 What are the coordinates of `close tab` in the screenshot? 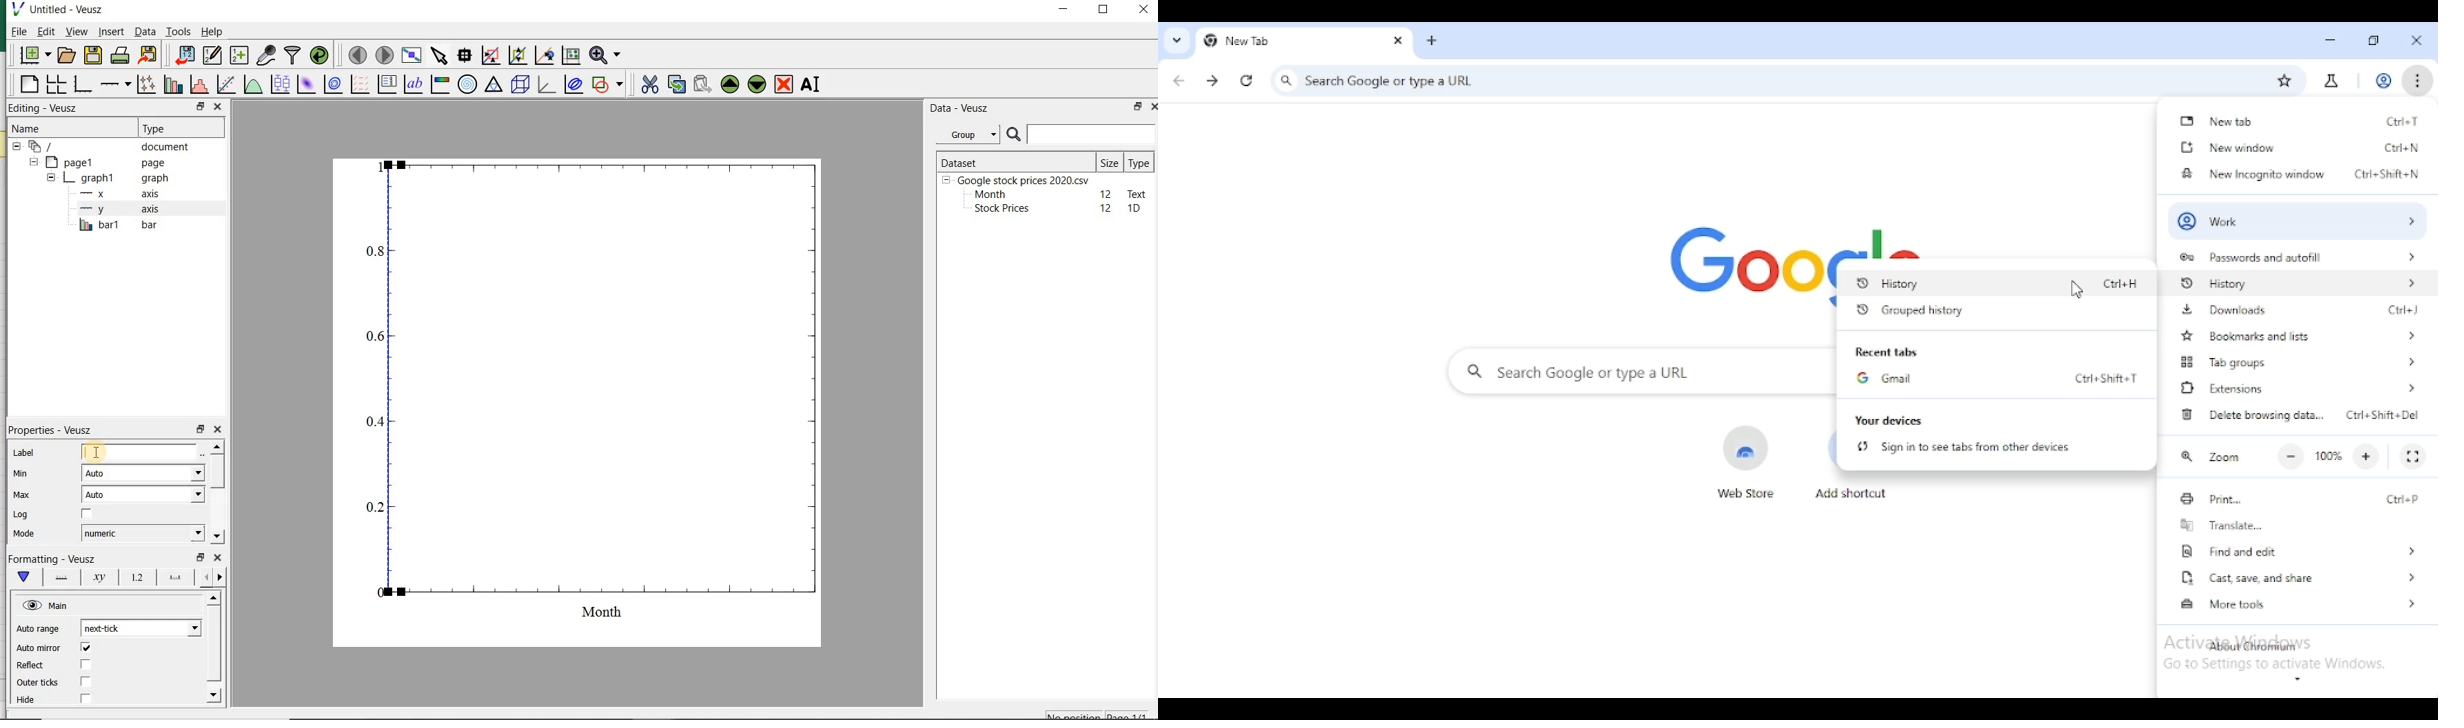 It's located at (1398, 41).